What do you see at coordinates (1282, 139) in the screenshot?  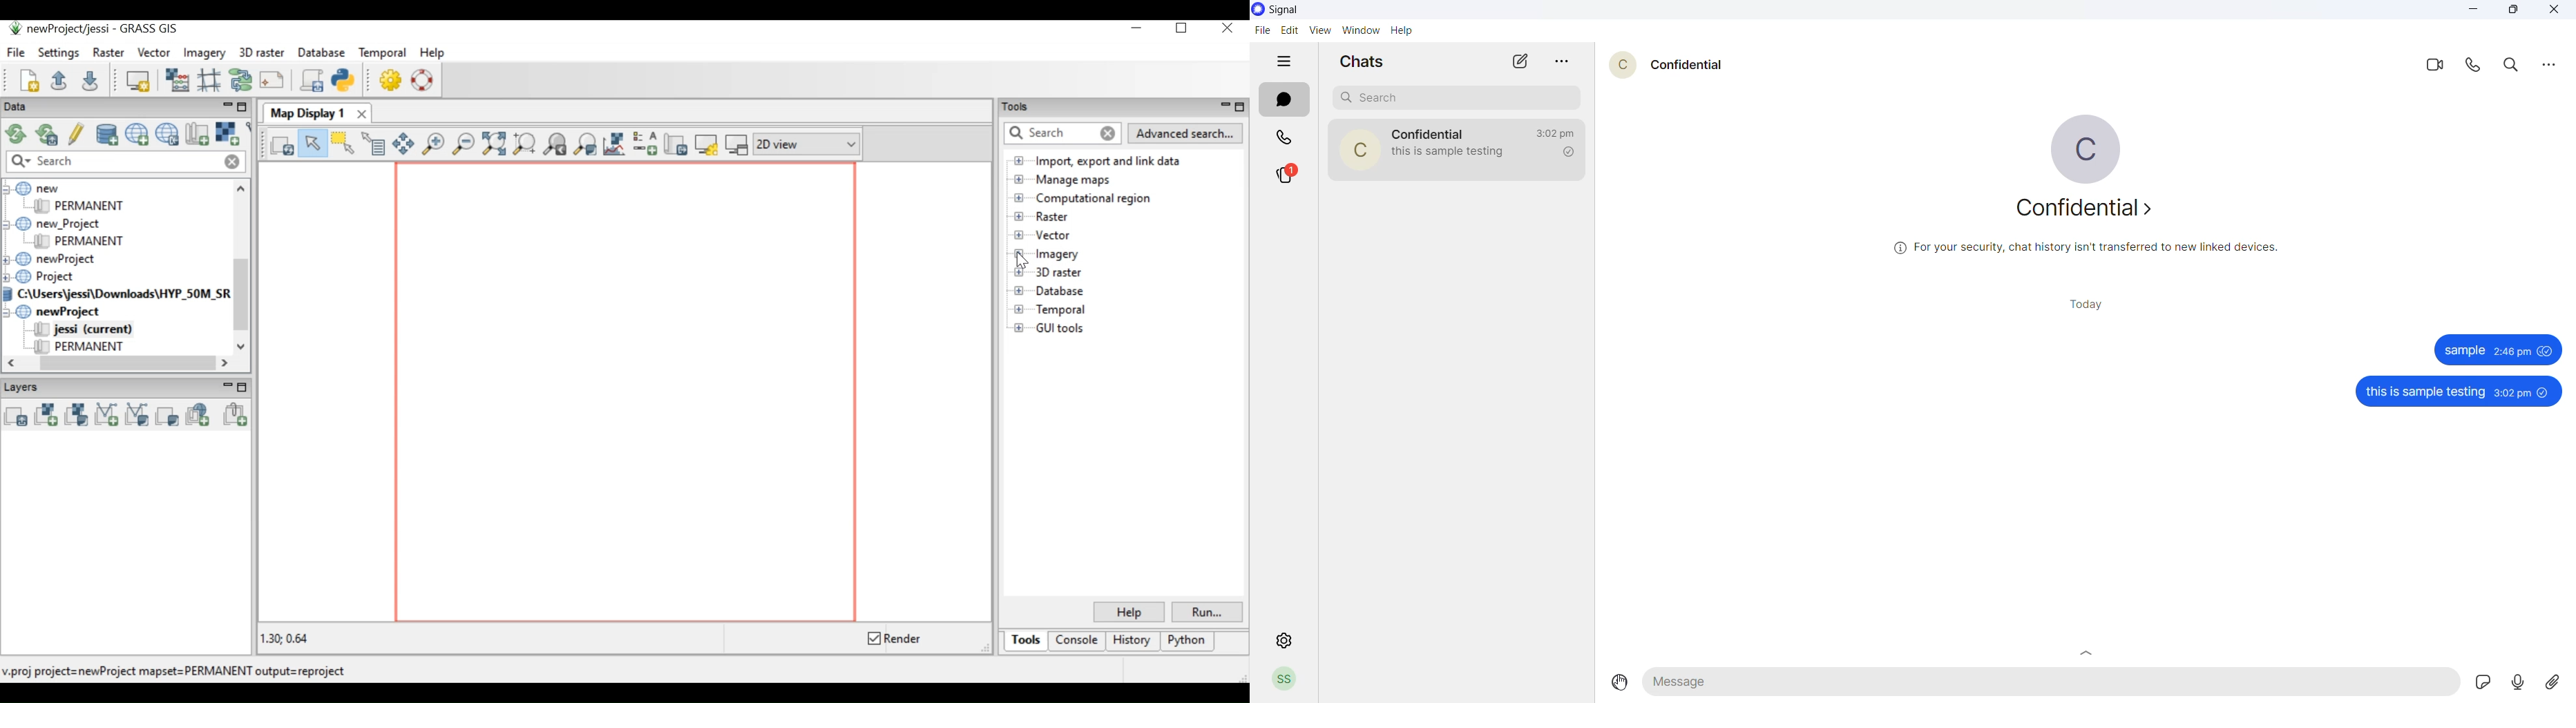 I see `calls` at bounding box center [1282, 139].